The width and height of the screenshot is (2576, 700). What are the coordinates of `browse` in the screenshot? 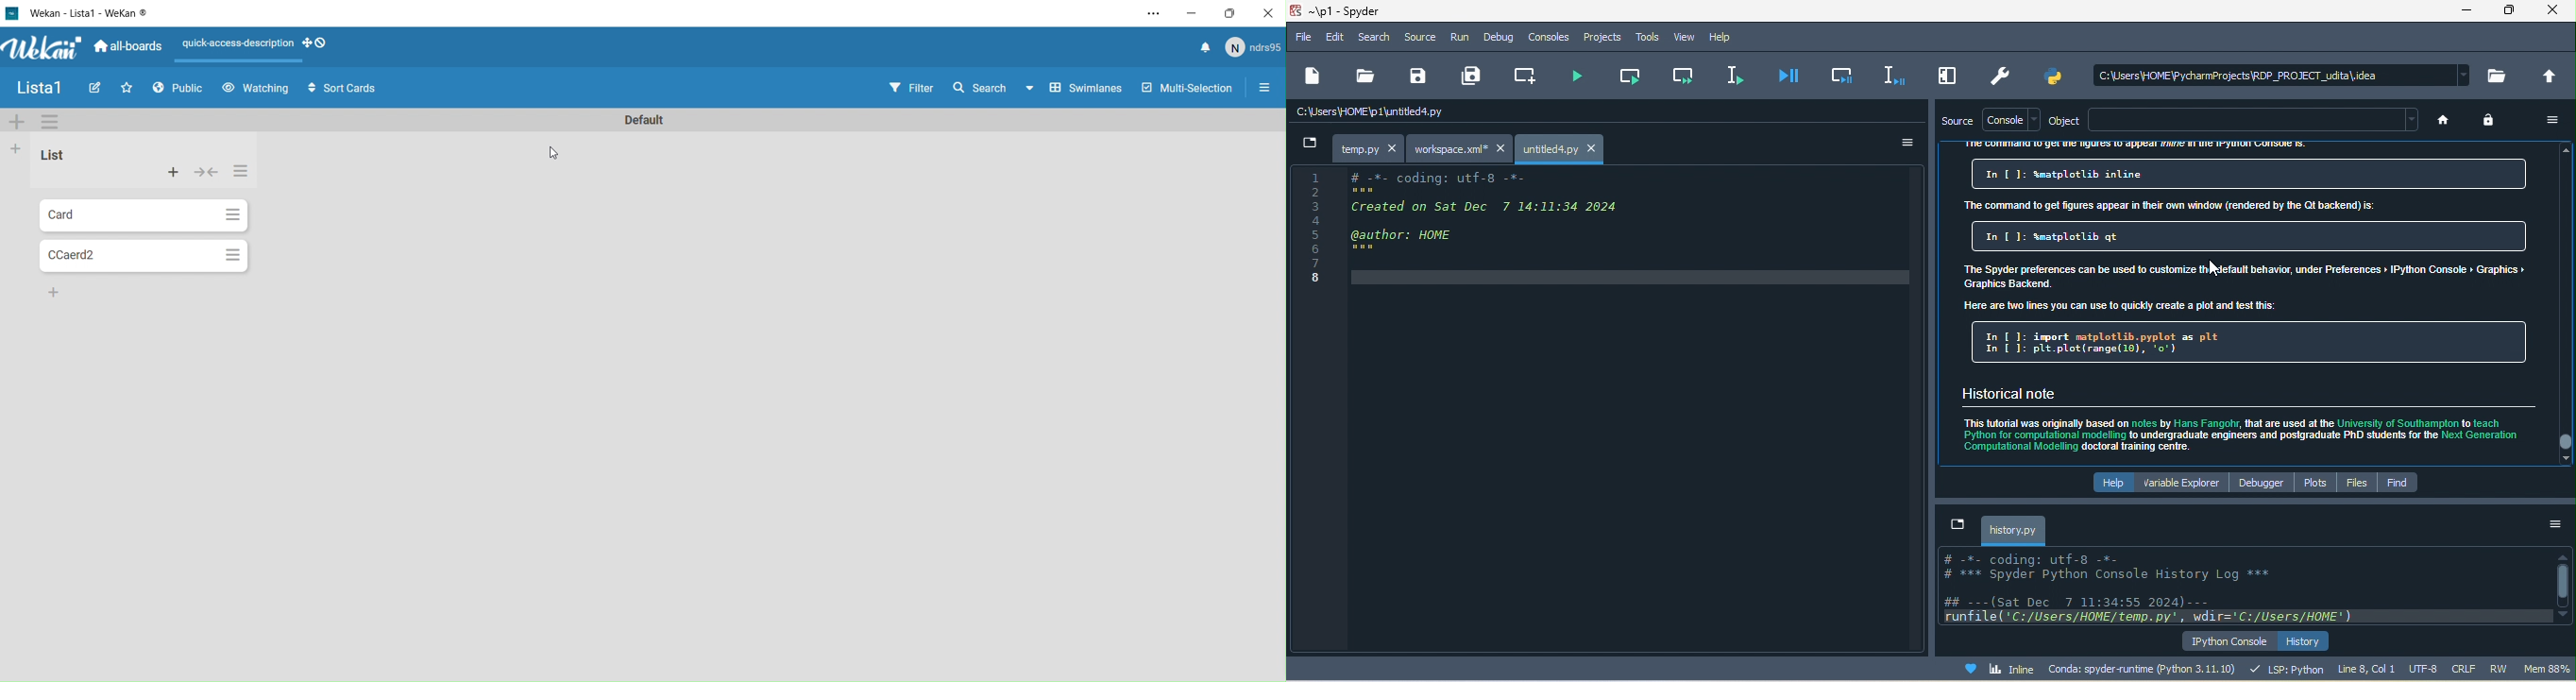 It's located at (2494, 76).